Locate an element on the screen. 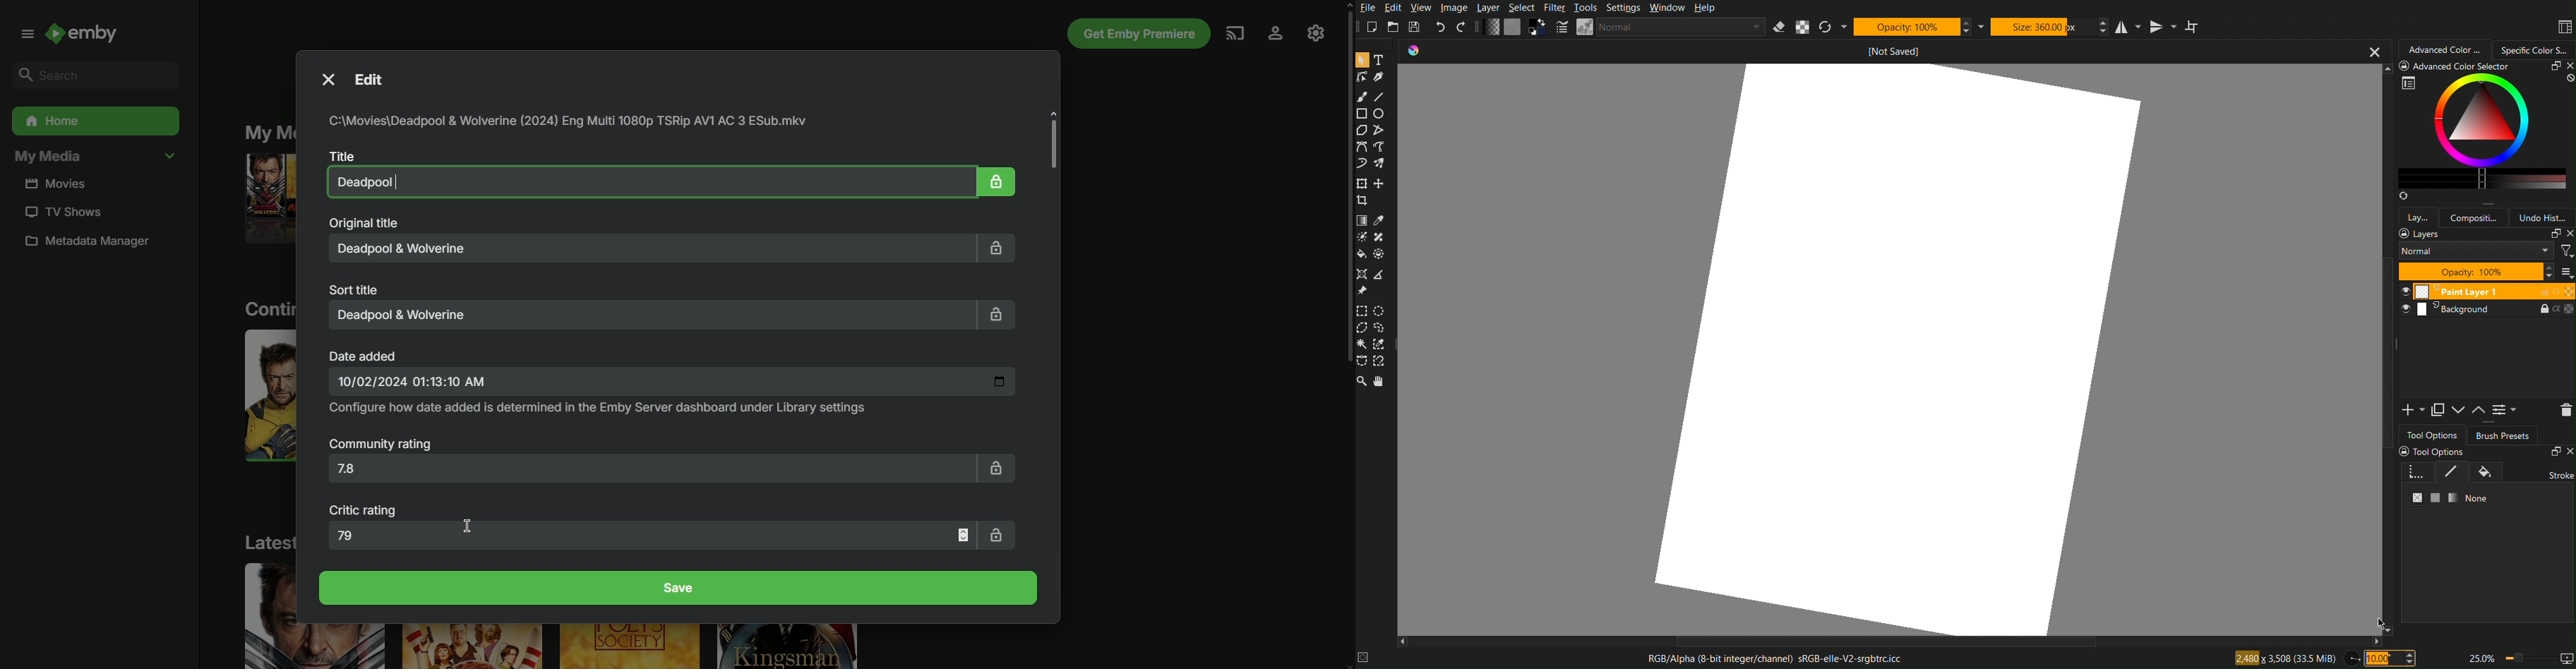 This screenshot has height=672, width=2576. Layout is located at coordinates (2561, 26).